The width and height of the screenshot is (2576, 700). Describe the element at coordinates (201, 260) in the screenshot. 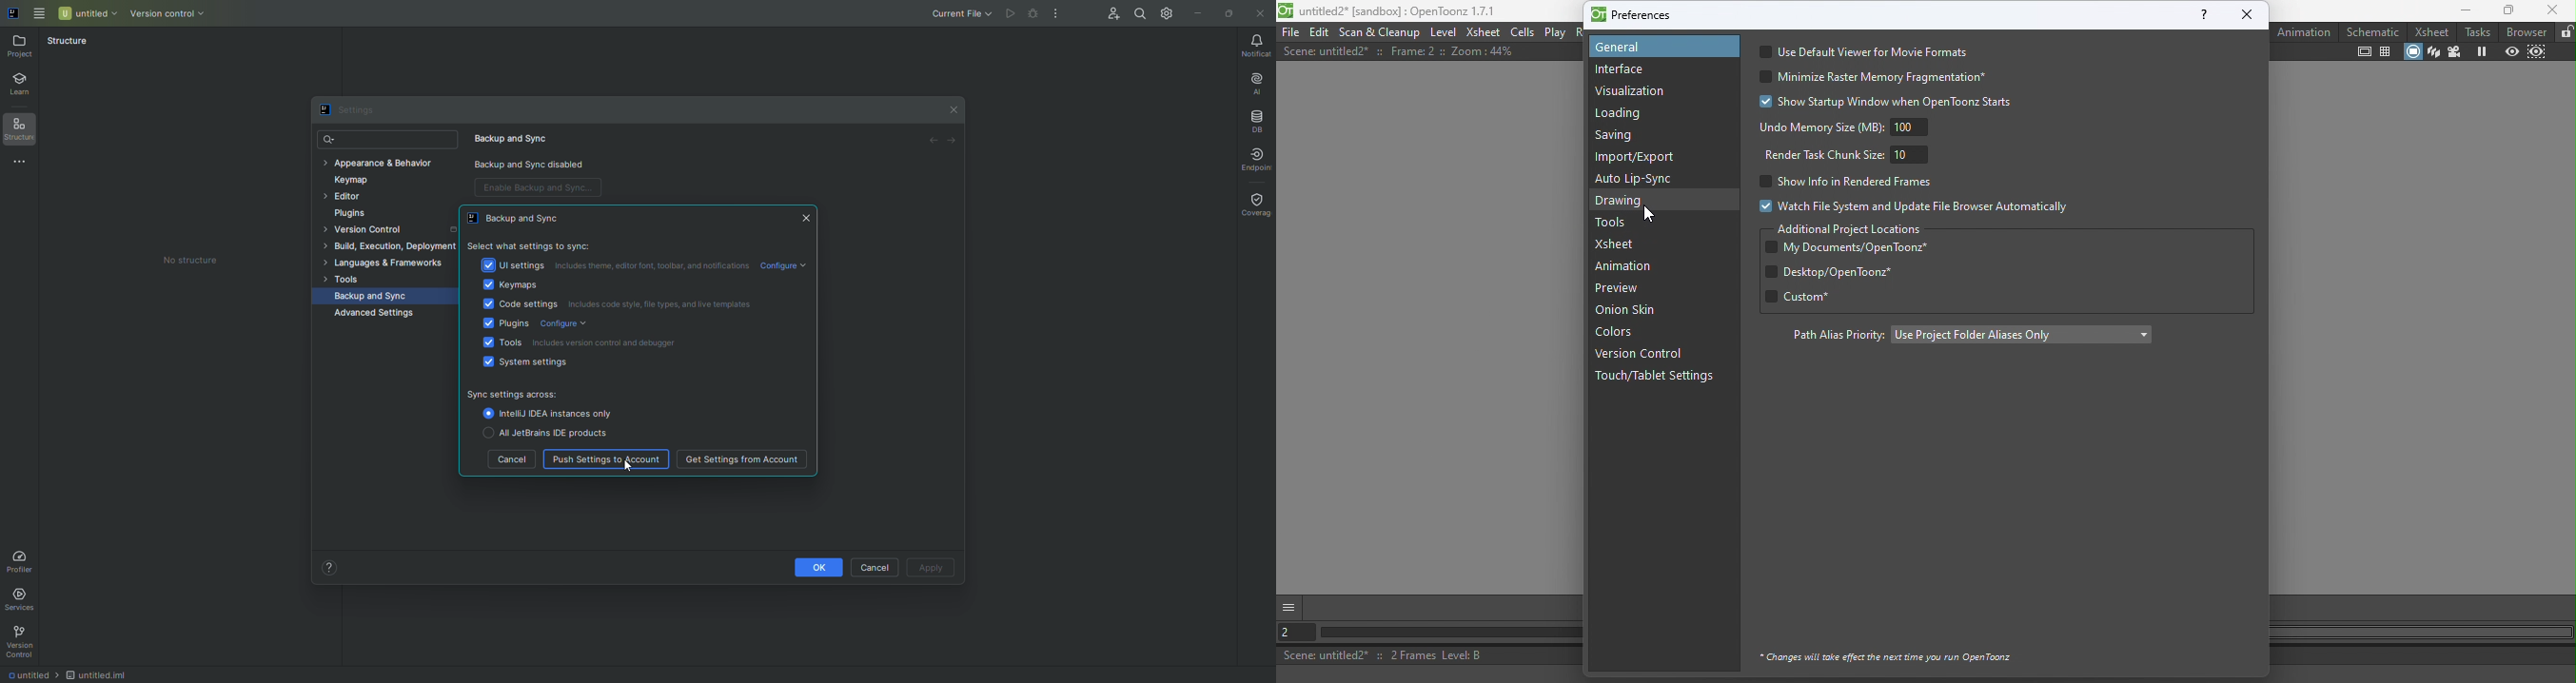

I see `No structure` at that location.